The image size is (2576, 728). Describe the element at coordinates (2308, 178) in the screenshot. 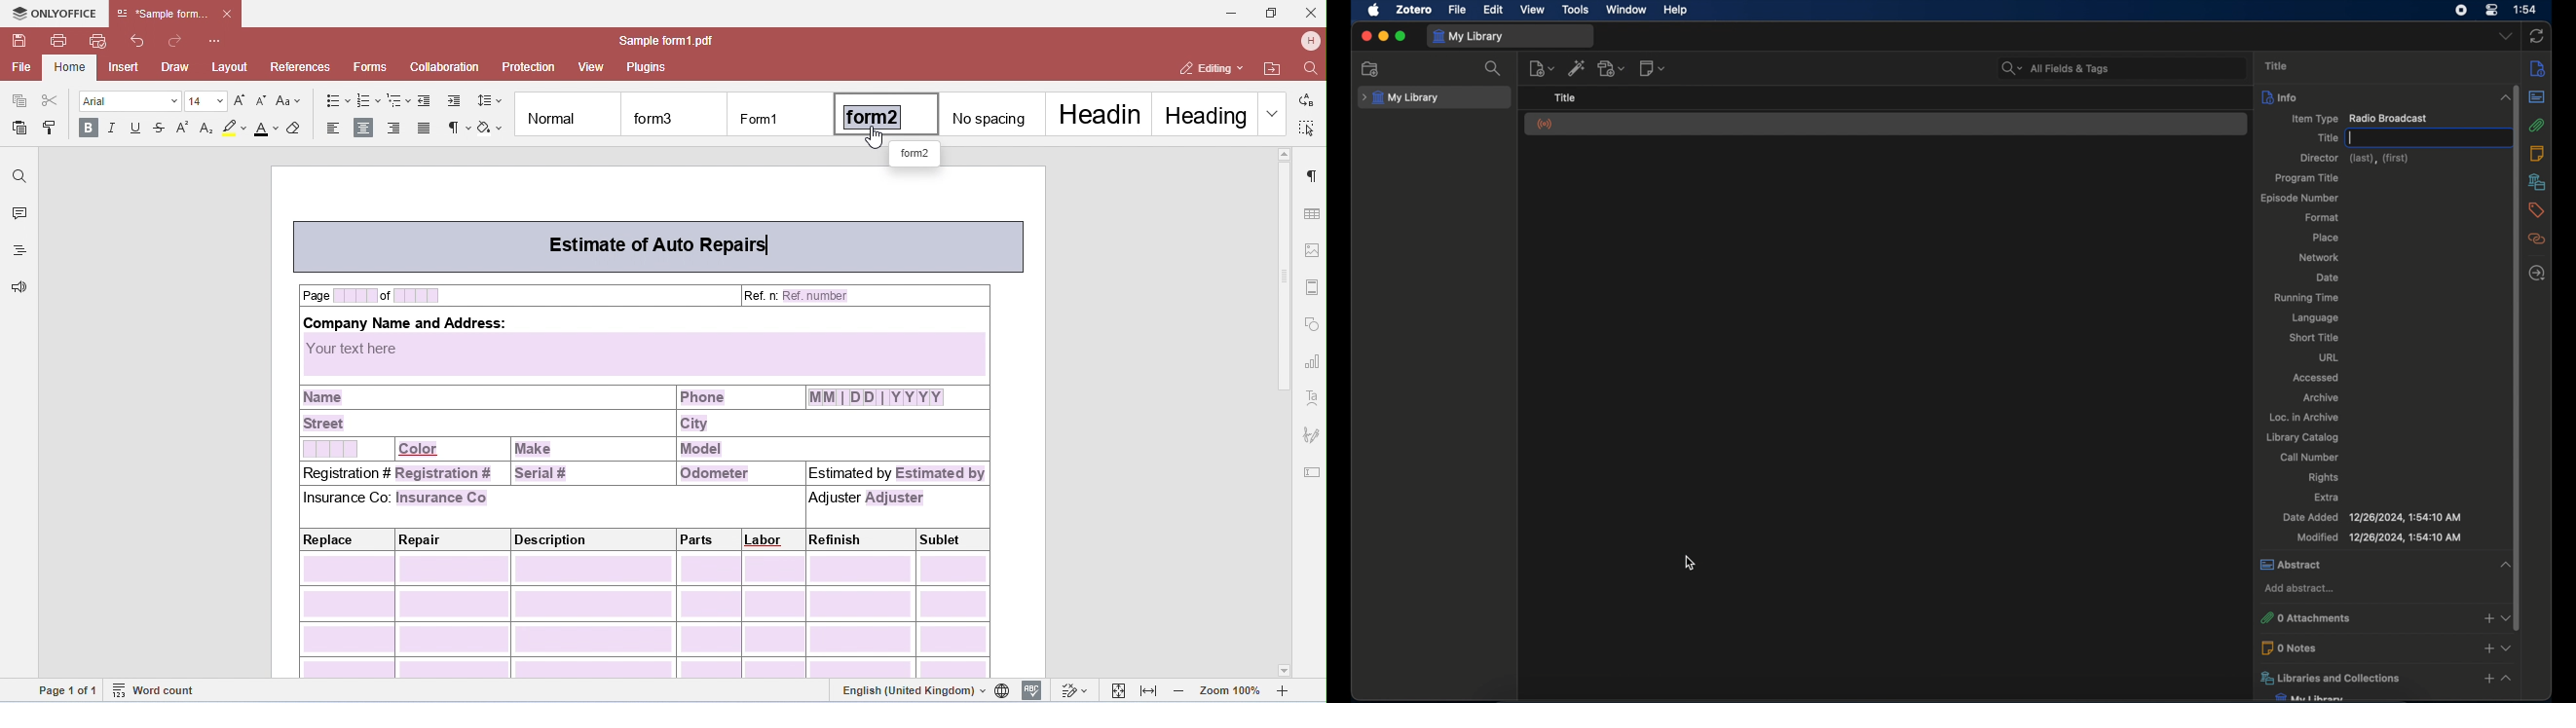

I see `program title` at that location.